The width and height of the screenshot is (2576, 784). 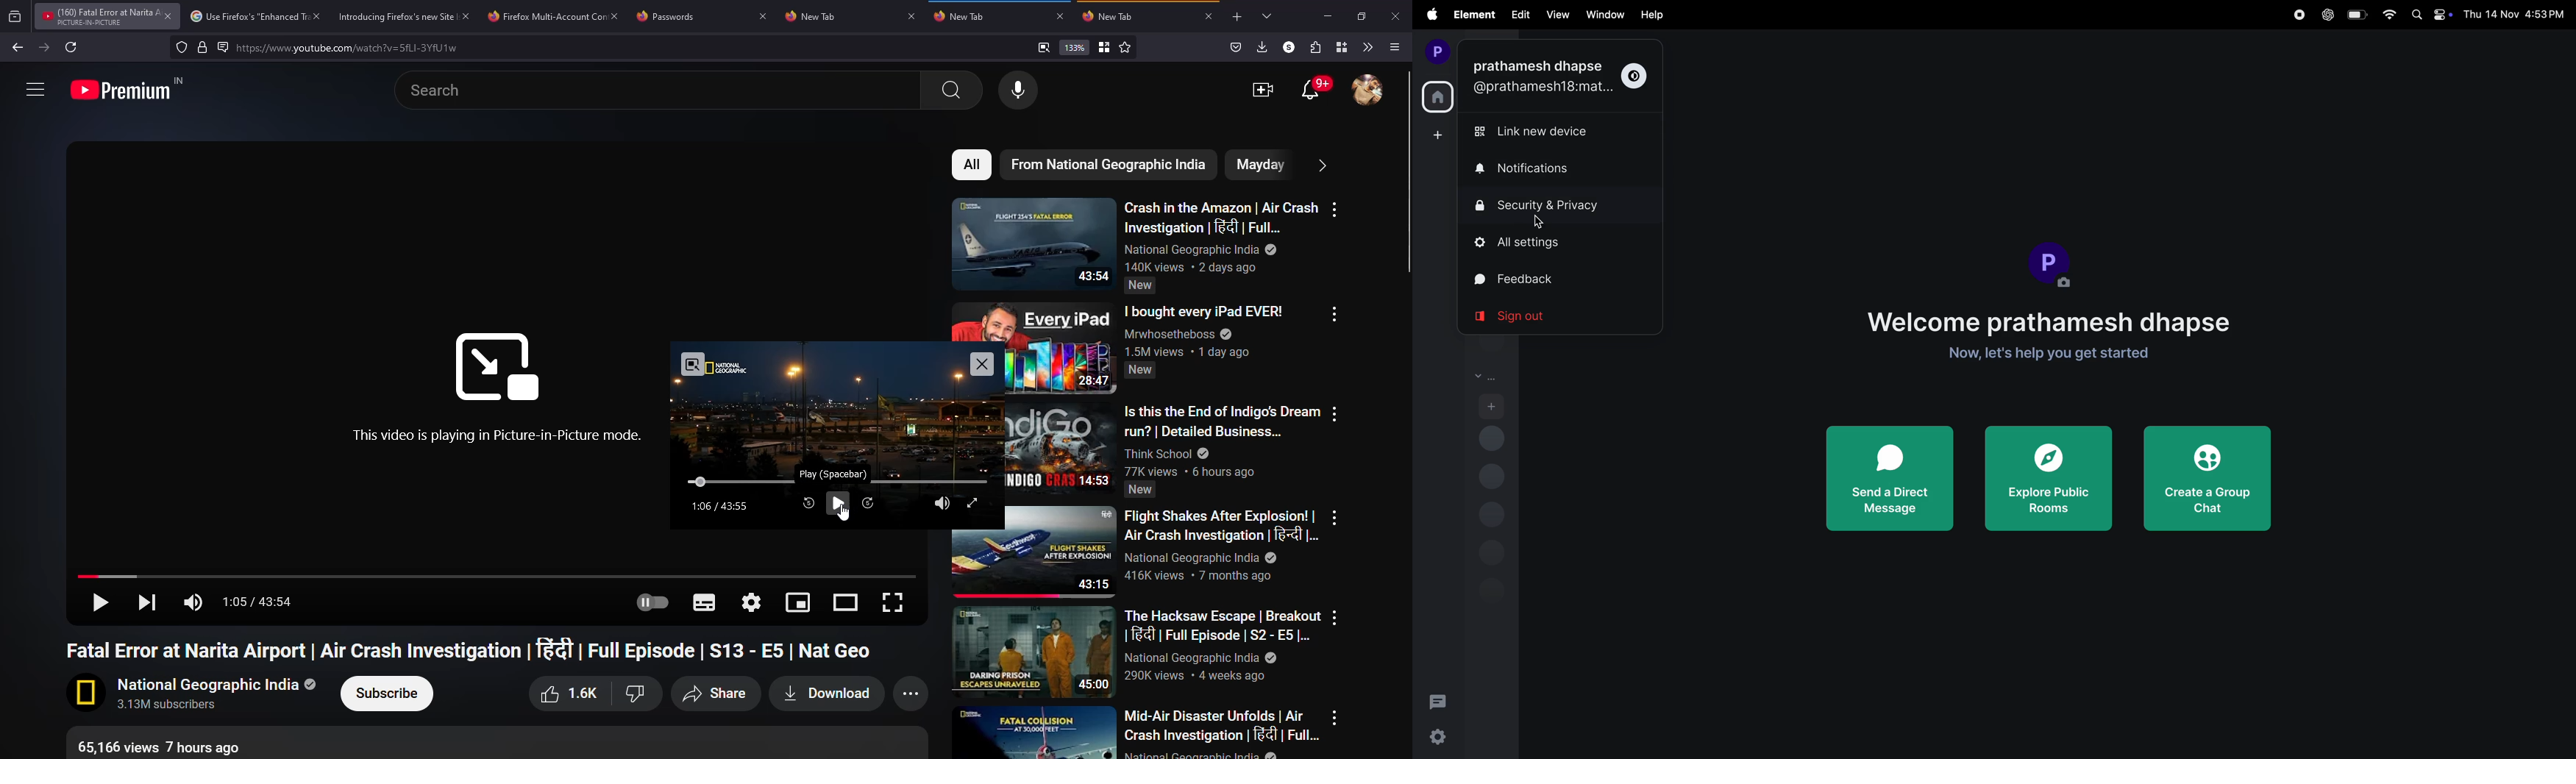 What do you see at coordinates (1262, 46) in the screenshot?
I see `downloads` at bounding box center [1262, 46].